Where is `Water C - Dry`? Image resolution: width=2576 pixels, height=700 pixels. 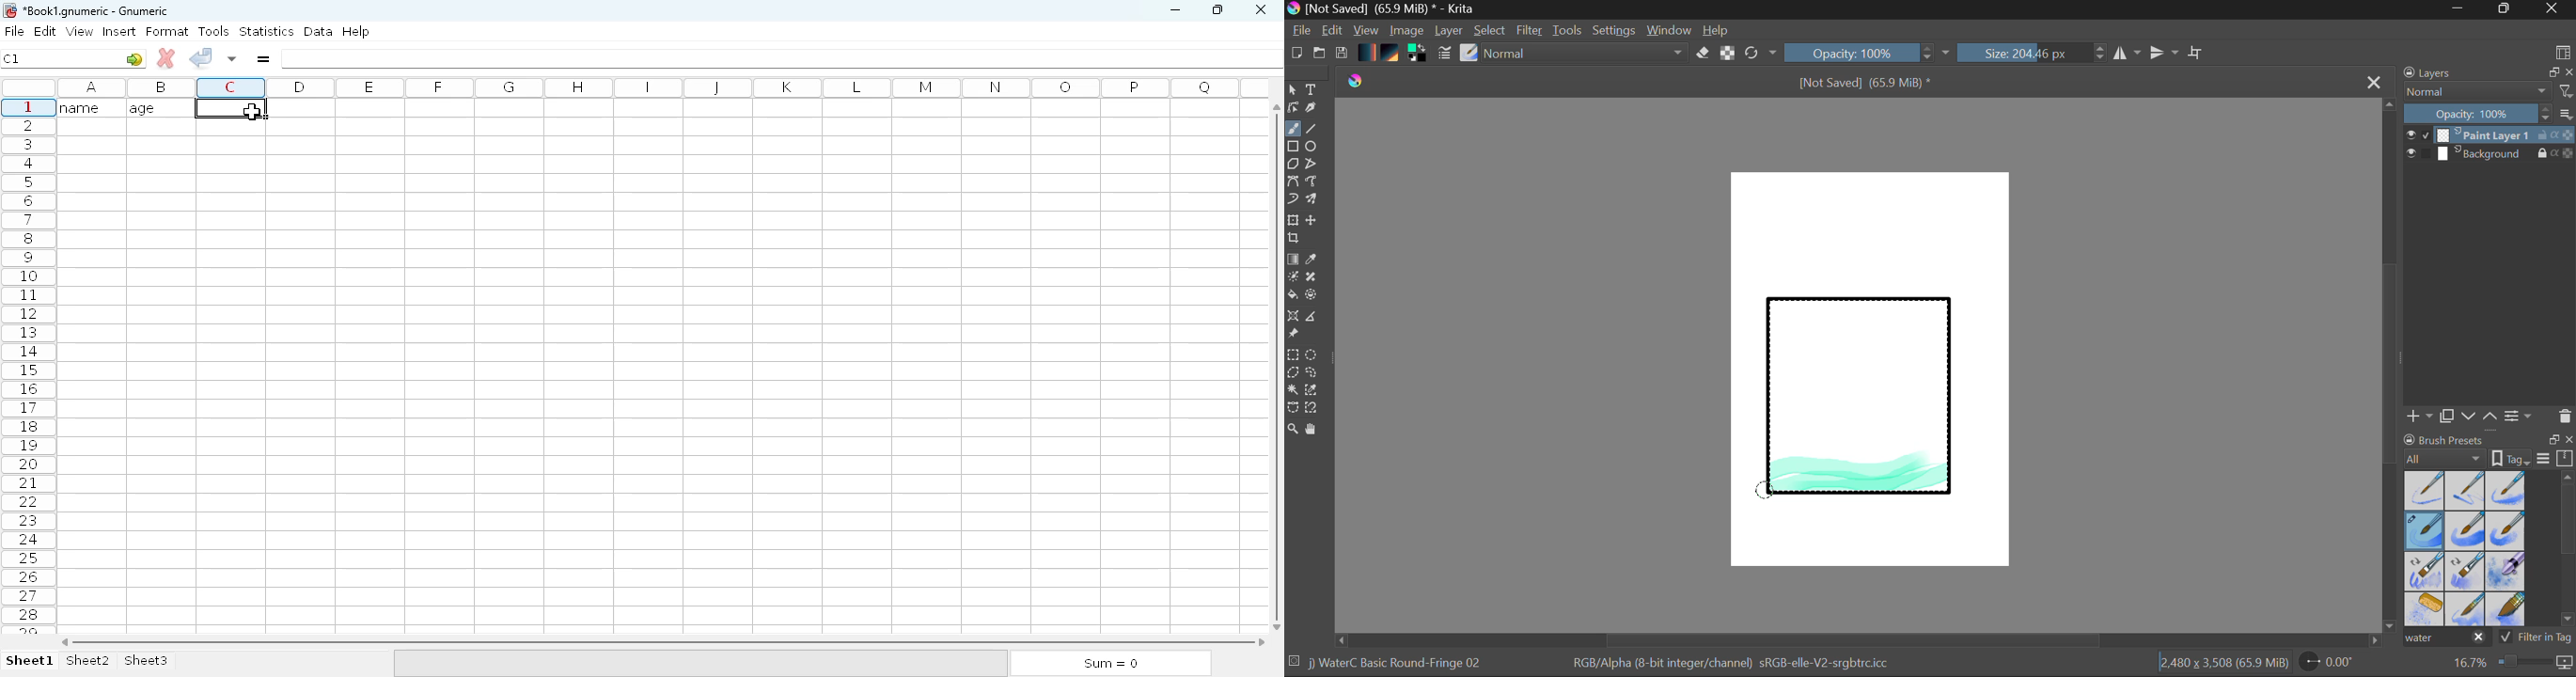 Water C - Dry is located at coordinates (2425, 489).